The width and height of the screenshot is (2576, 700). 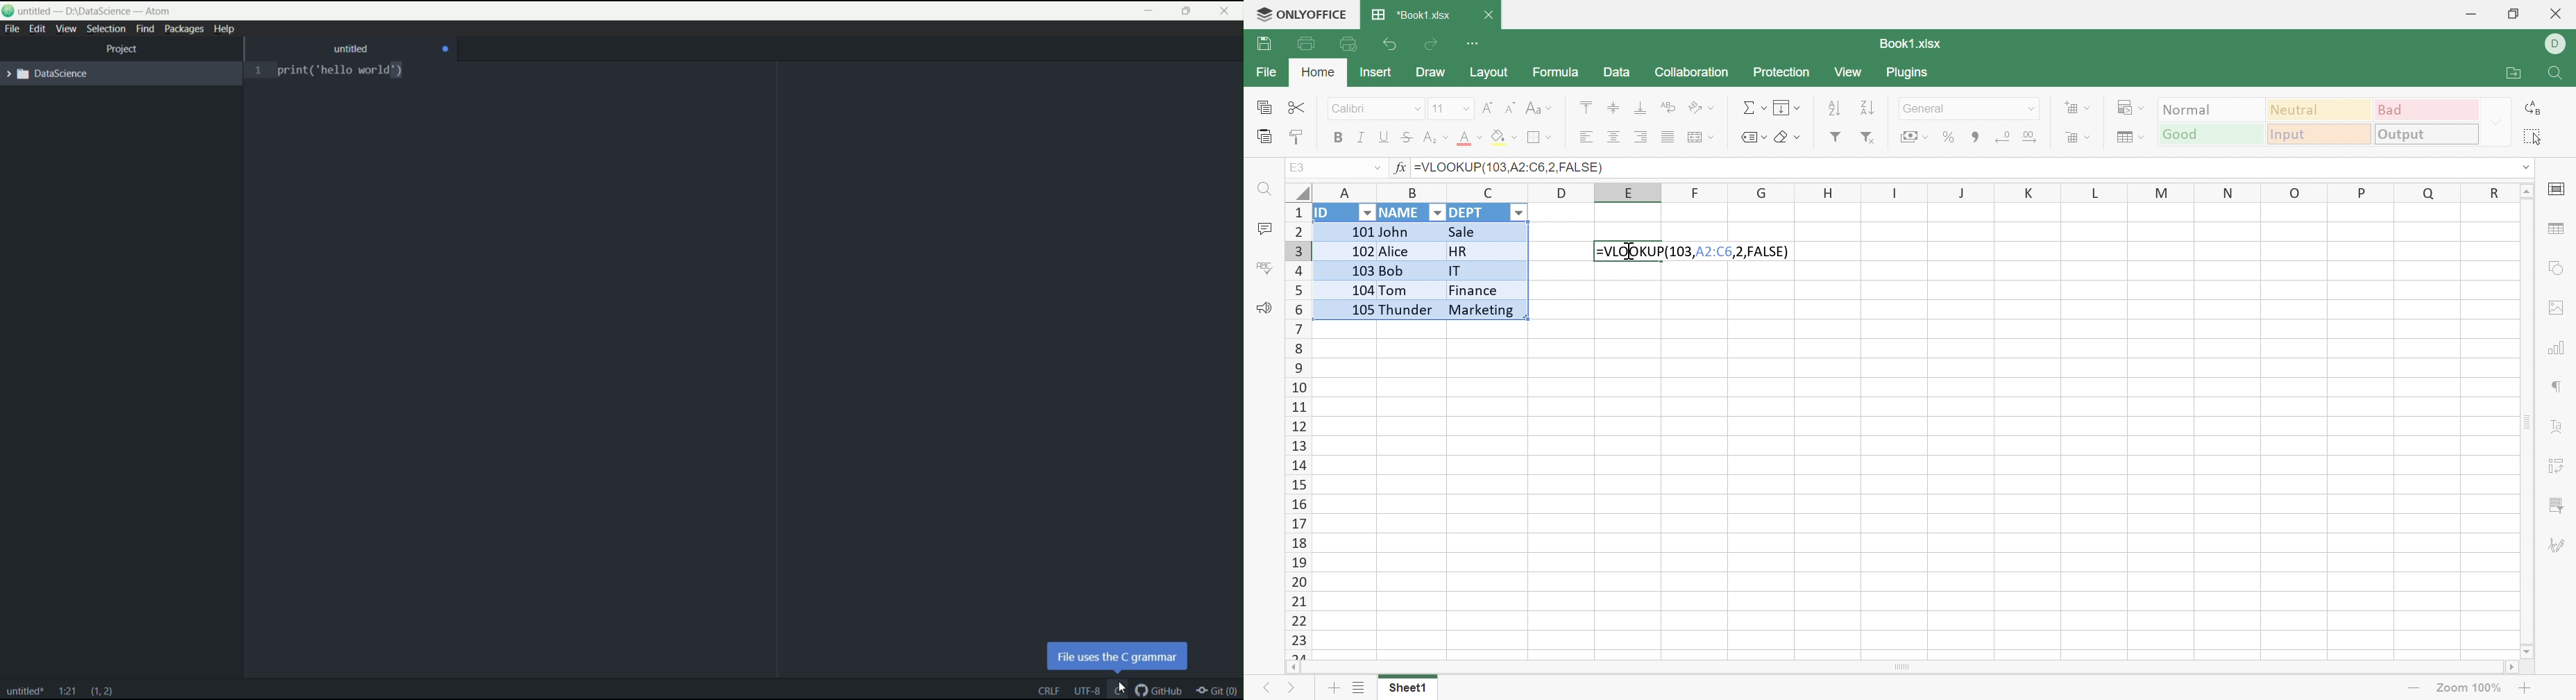 What do you see at coordinates (1296, 431) in the screenshot?
I see `Row Number` at bounding box center [1296, 431].